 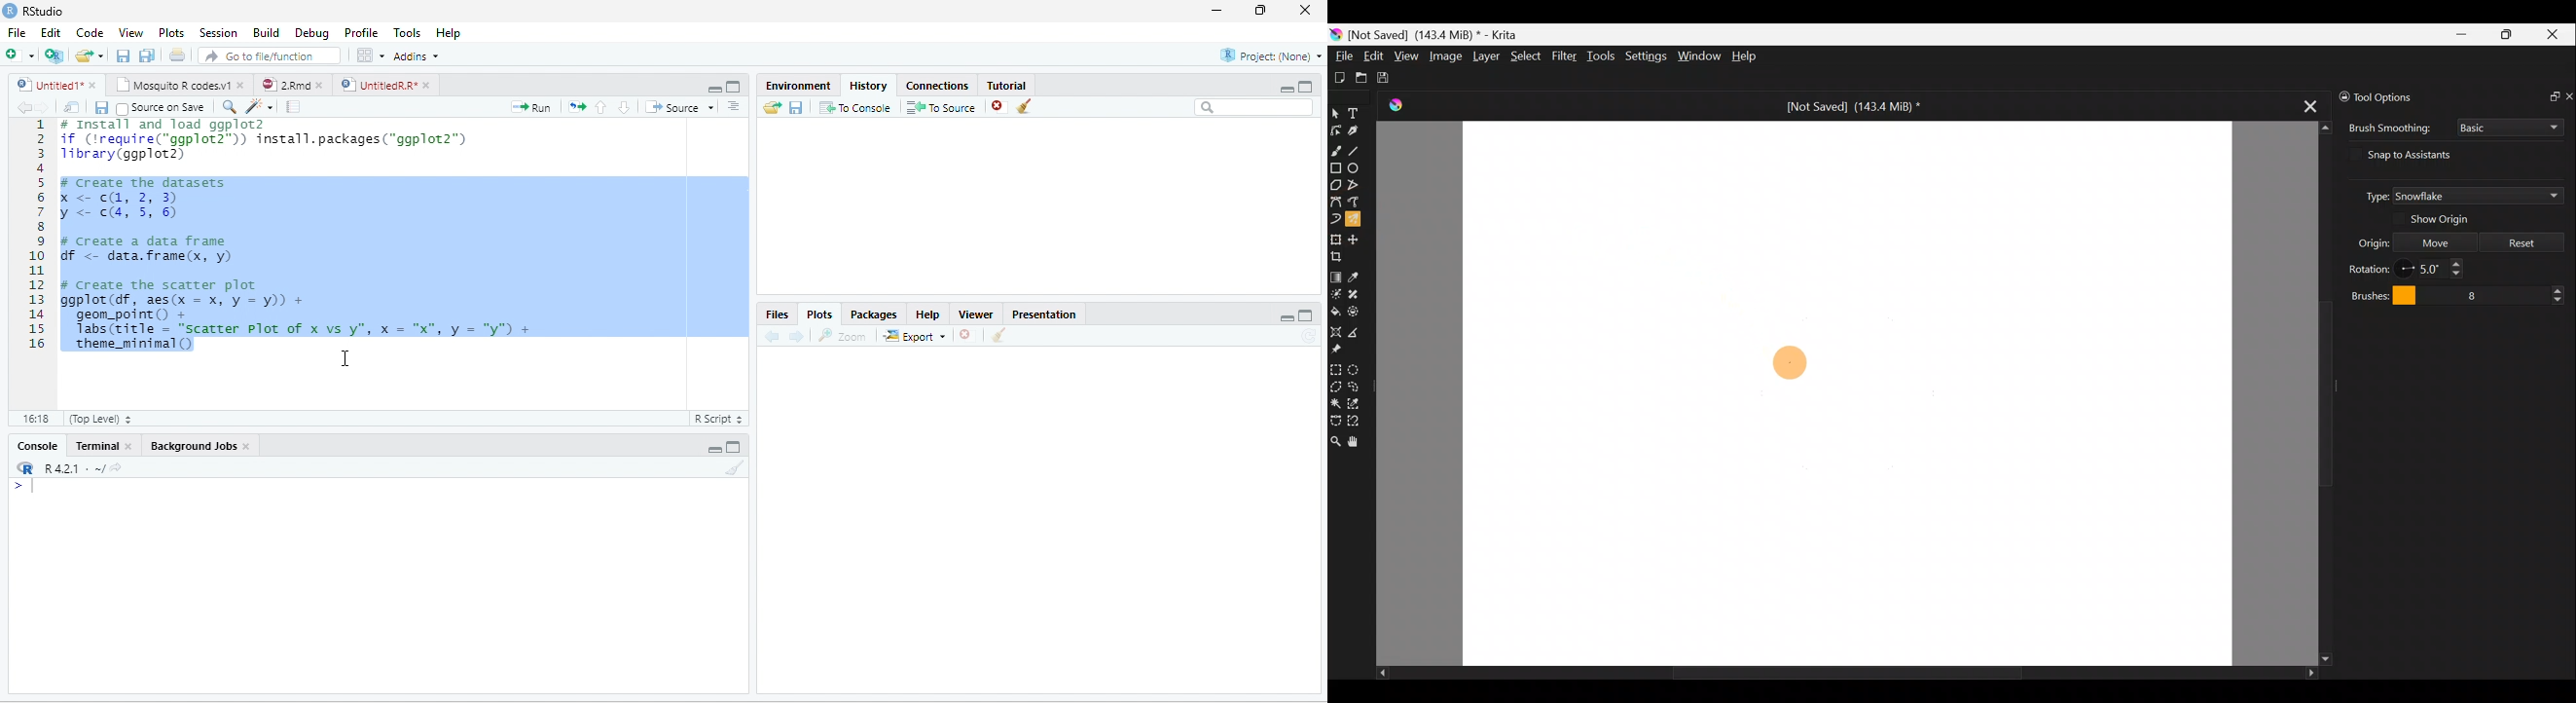 What do you see at coordinates (999, 107) in the screenshot?
I see `Remove the selected history entries` at bounding box center [999, 107].